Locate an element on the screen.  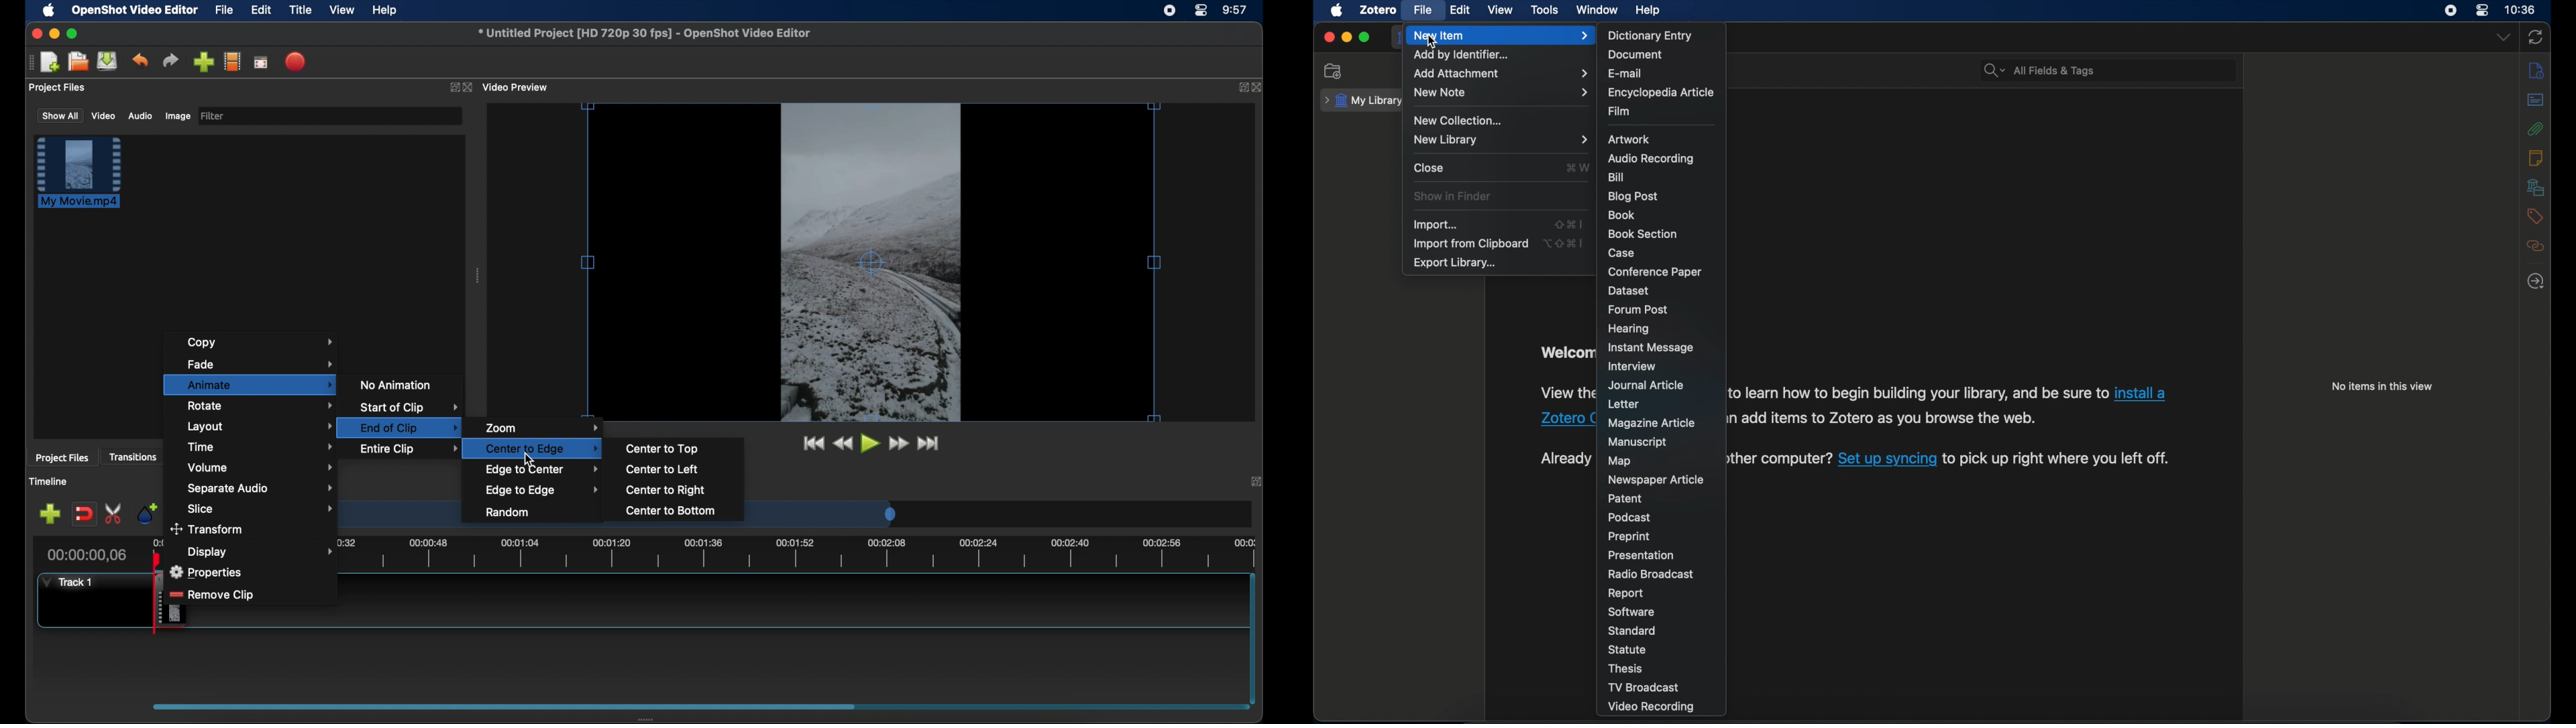
add by identifier is located at coordinates (1460, 55).